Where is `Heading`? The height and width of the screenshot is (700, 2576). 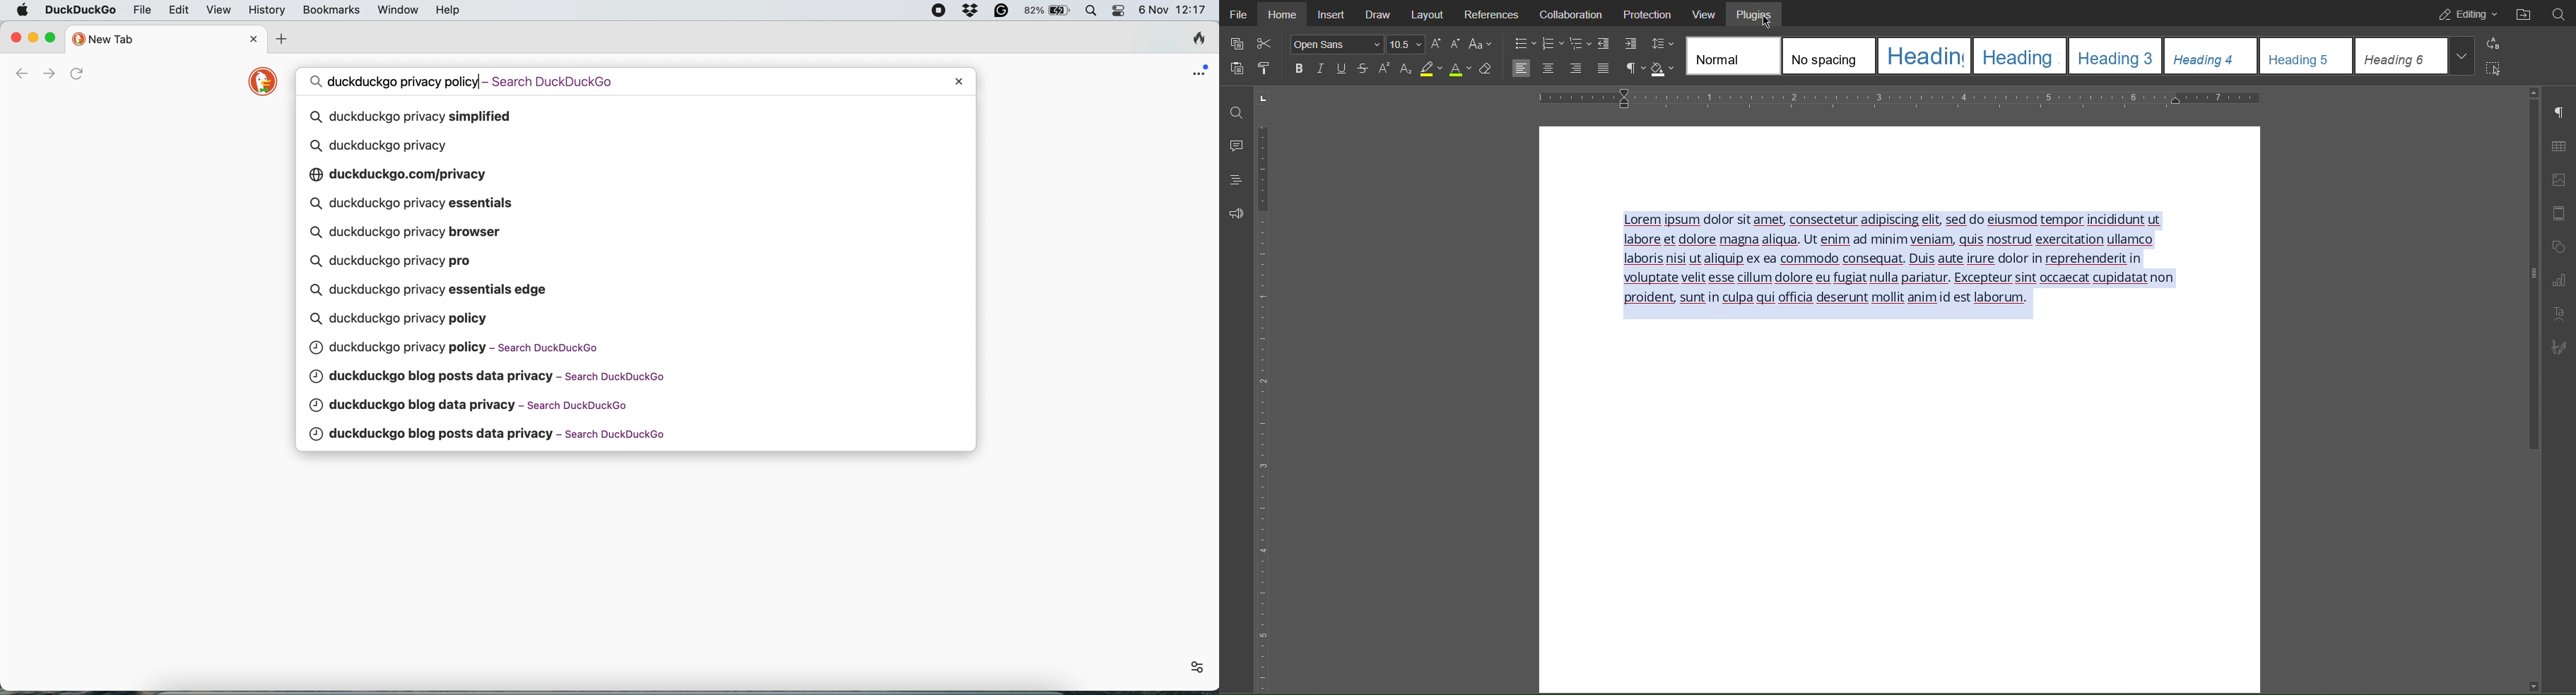
Heading is located at coordinates (2021, 58).